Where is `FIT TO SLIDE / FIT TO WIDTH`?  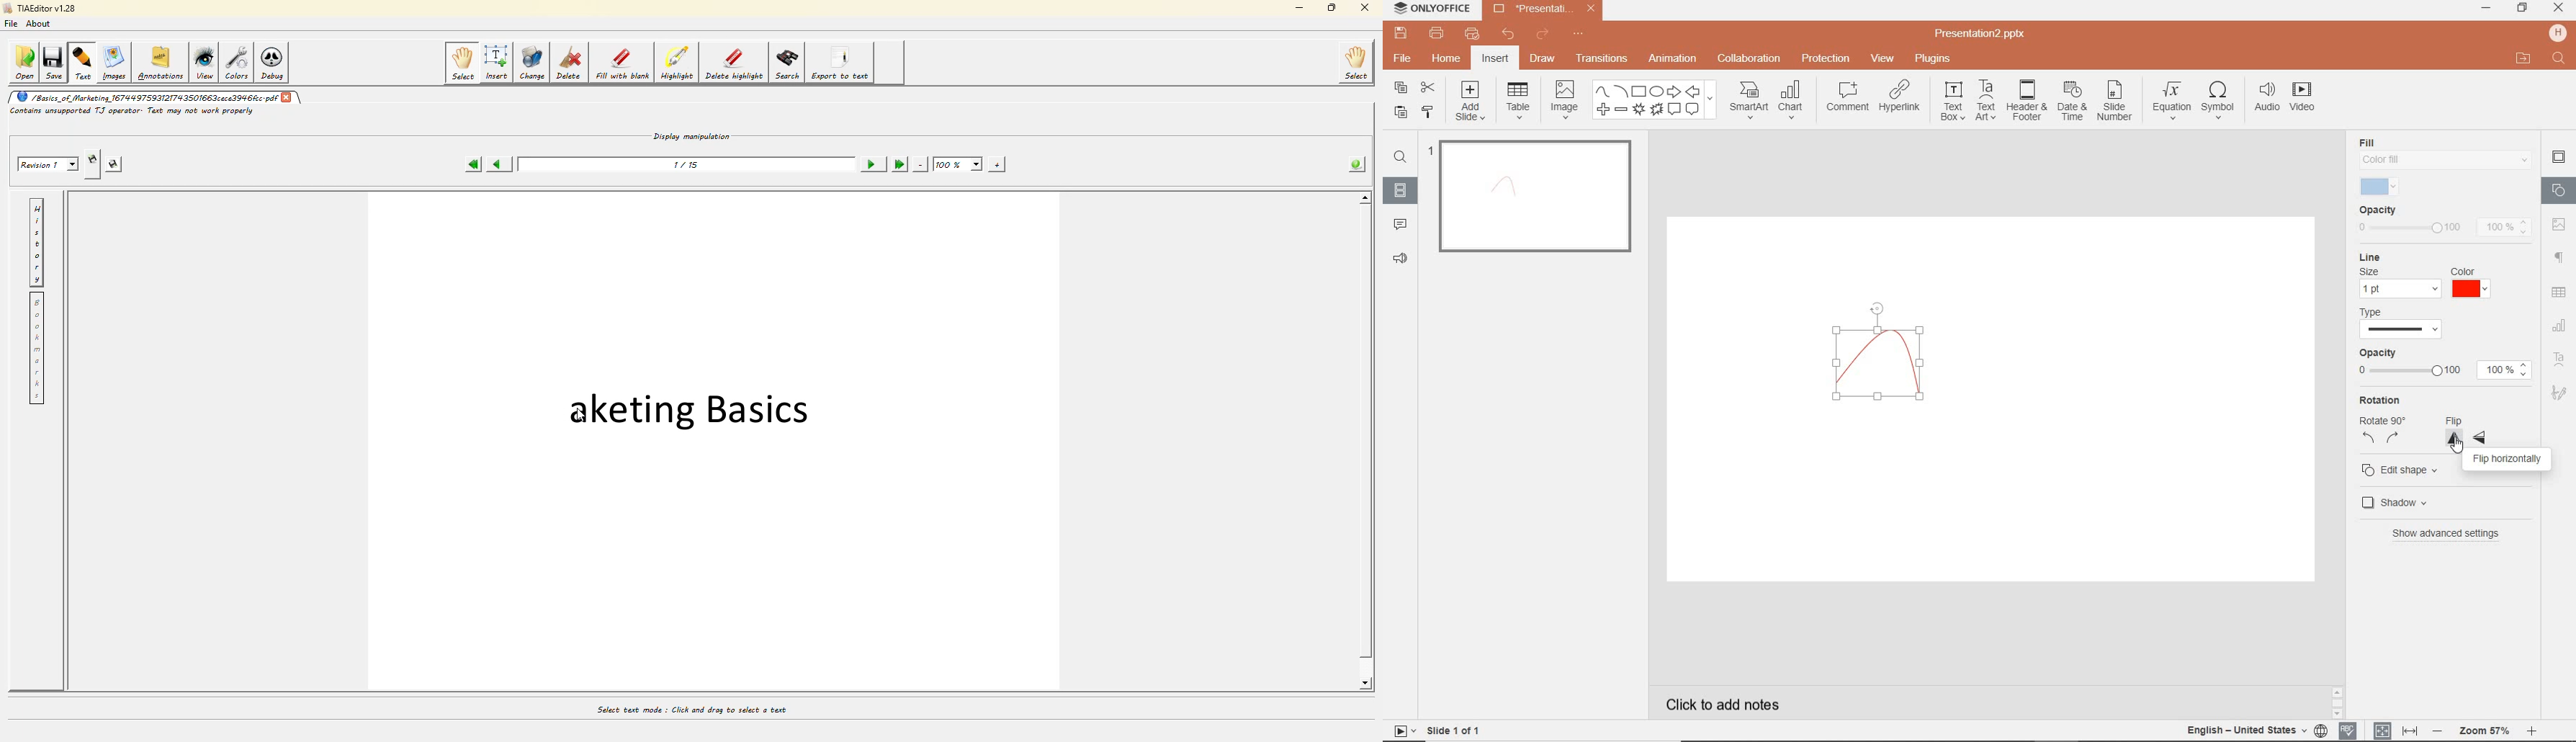 FIT TO SLIDE / FIT TO WIDTH is located at coordinates (2396, 729).